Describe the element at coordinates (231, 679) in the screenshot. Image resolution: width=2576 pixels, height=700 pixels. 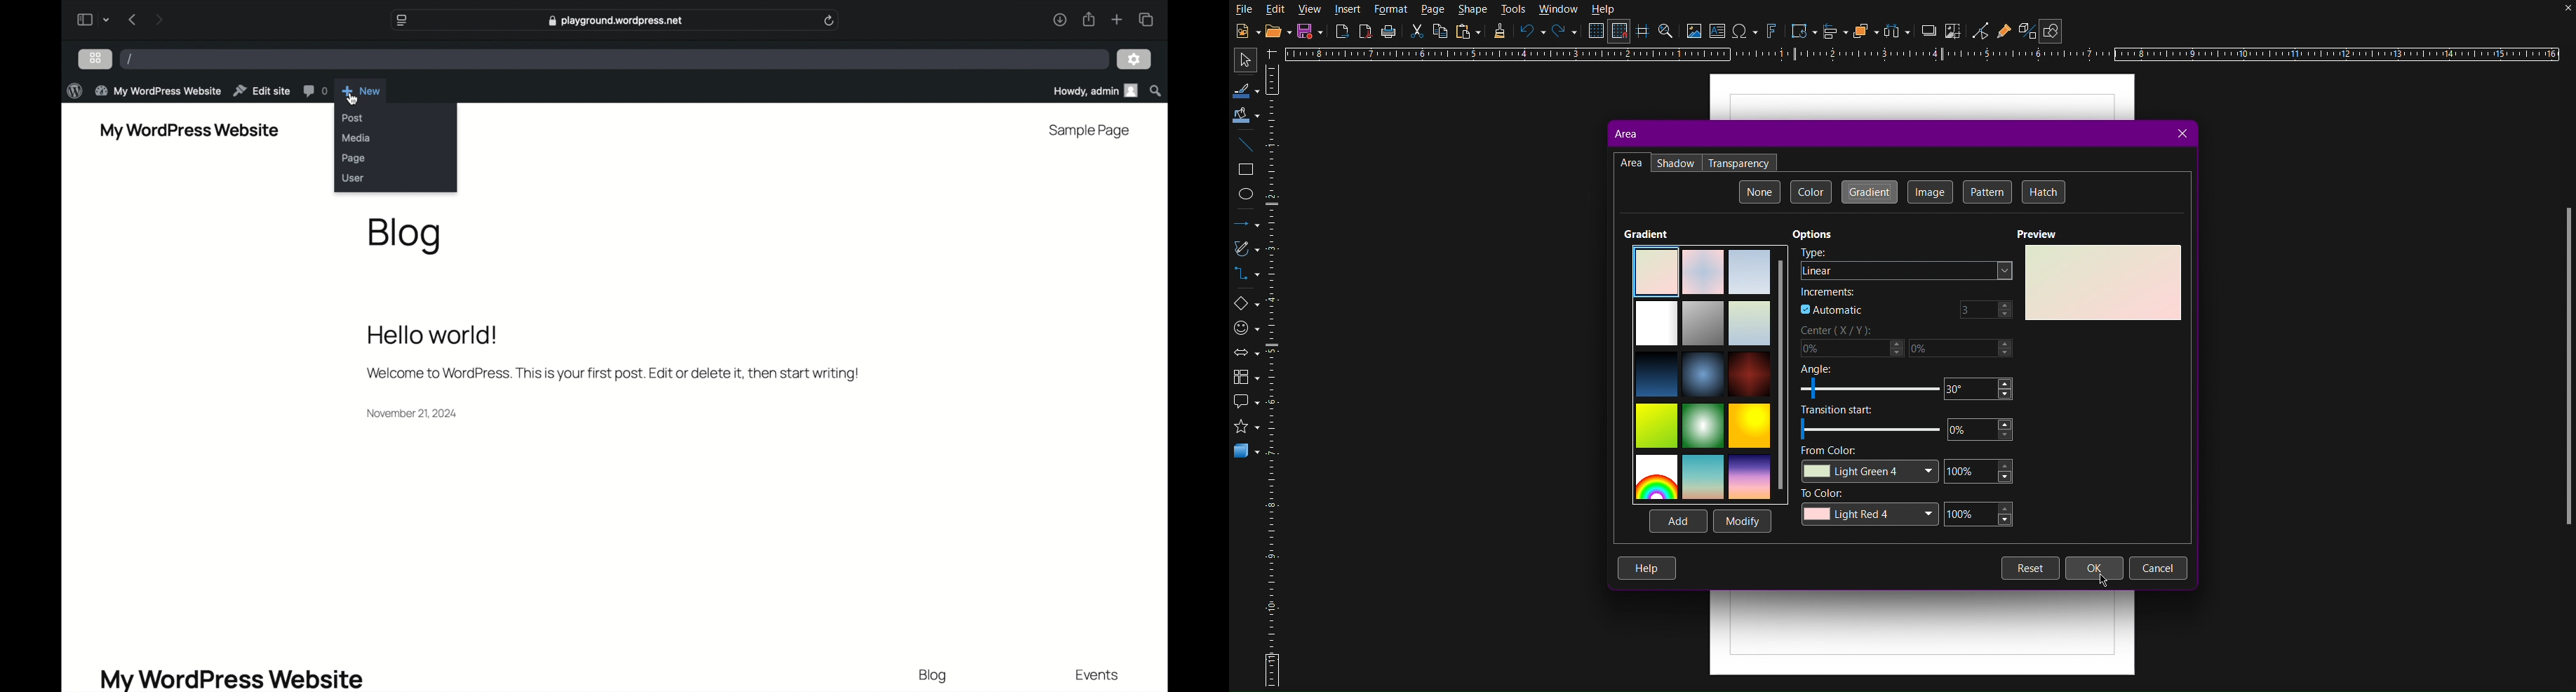
I see `my wordpress website` at that location.